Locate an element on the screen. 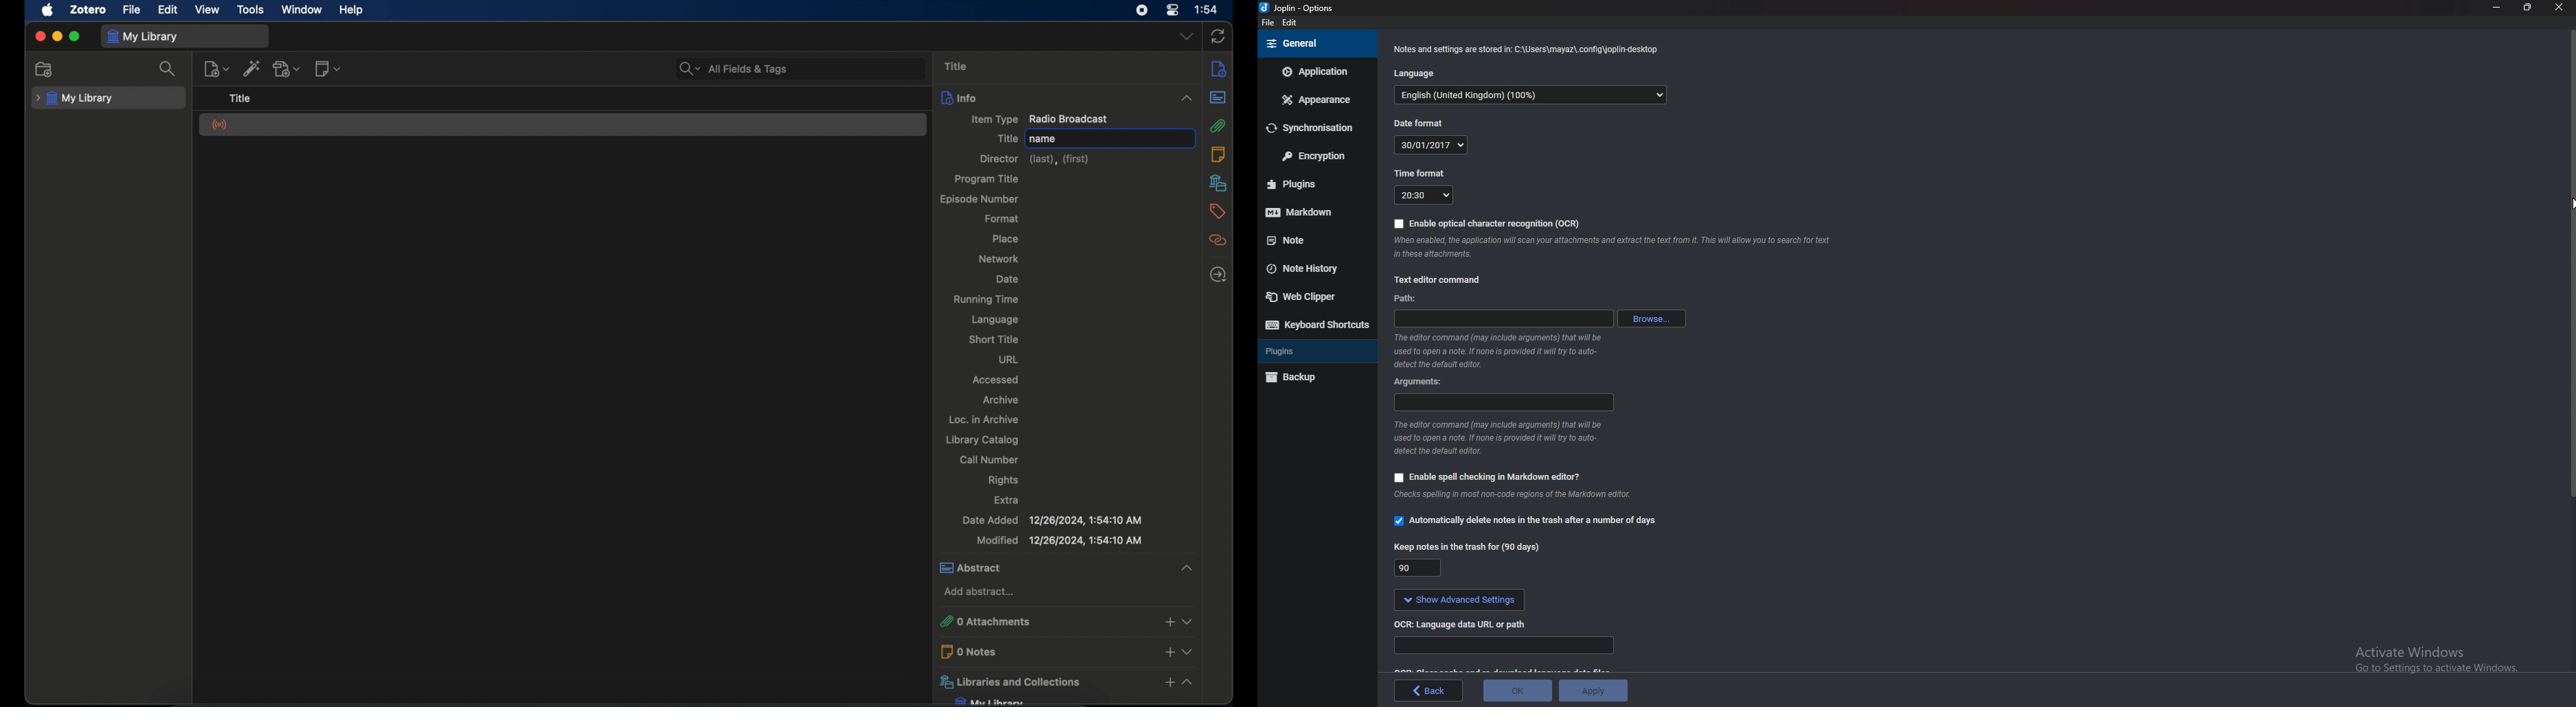 The image size is (2576, 728). Synchronization is located at coordinates (1313, 128).